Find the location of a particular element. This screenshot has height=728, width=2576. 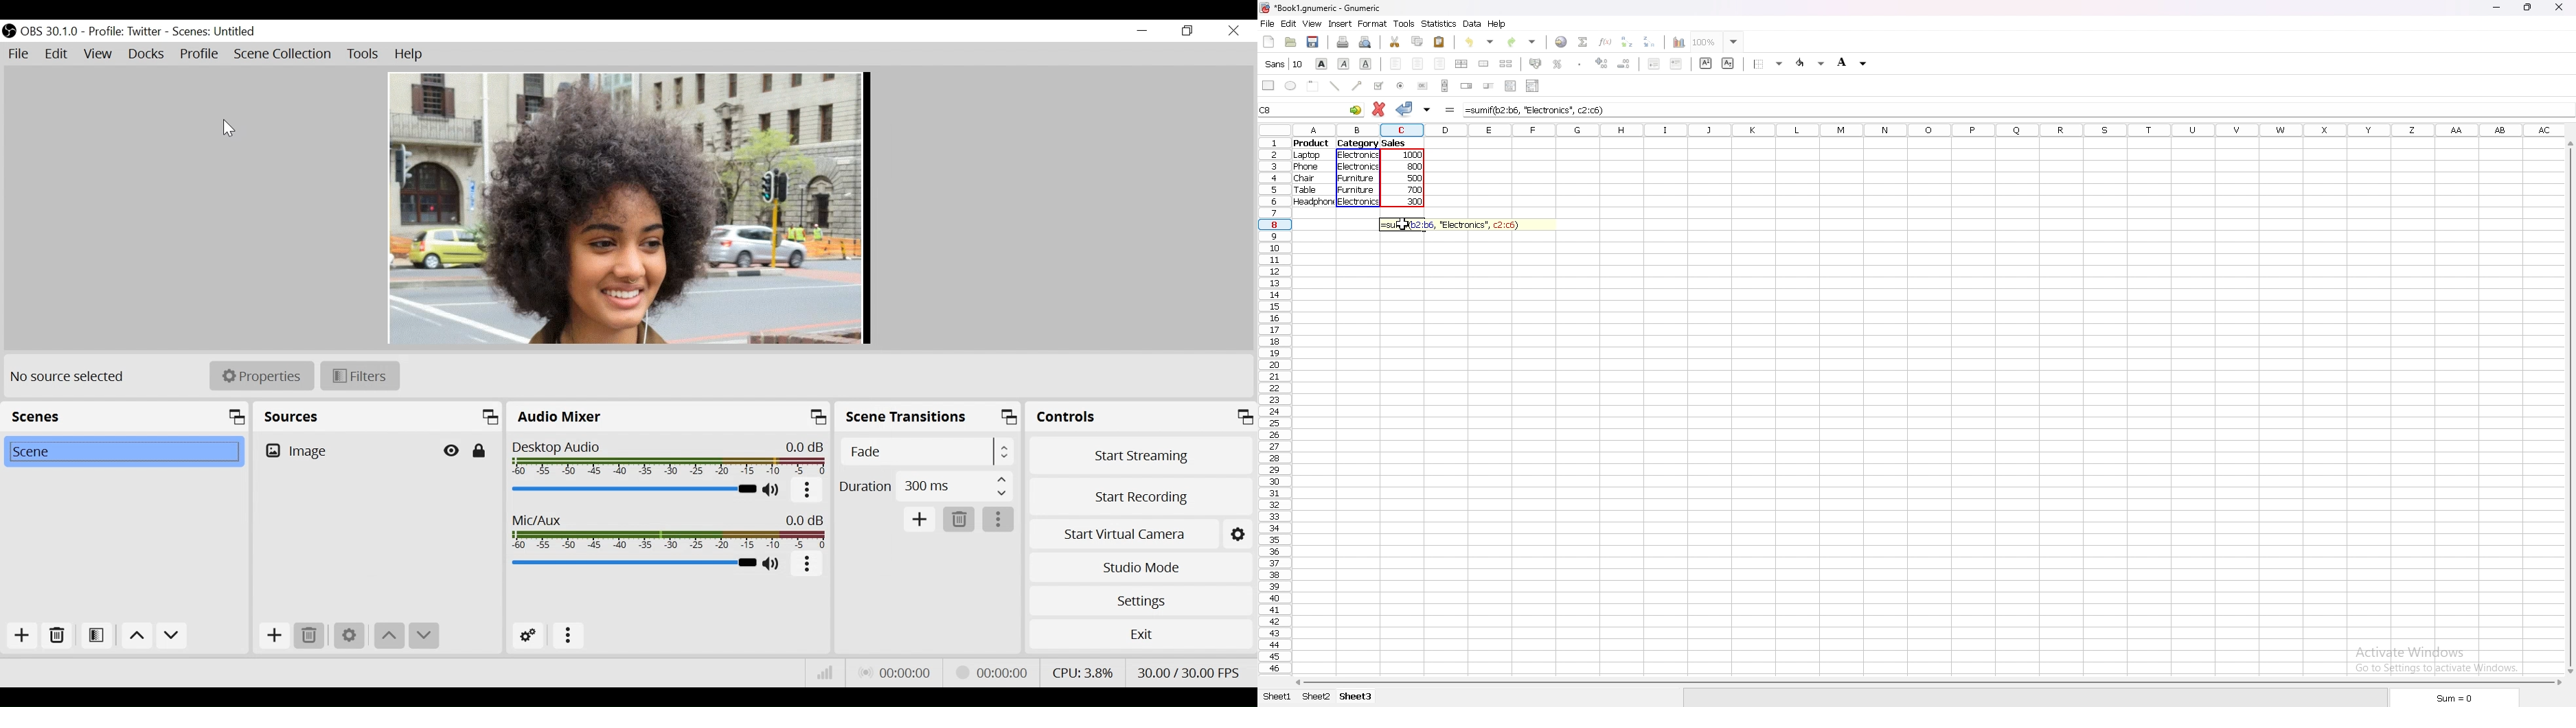

functions is located at coordinates (1606, 41).